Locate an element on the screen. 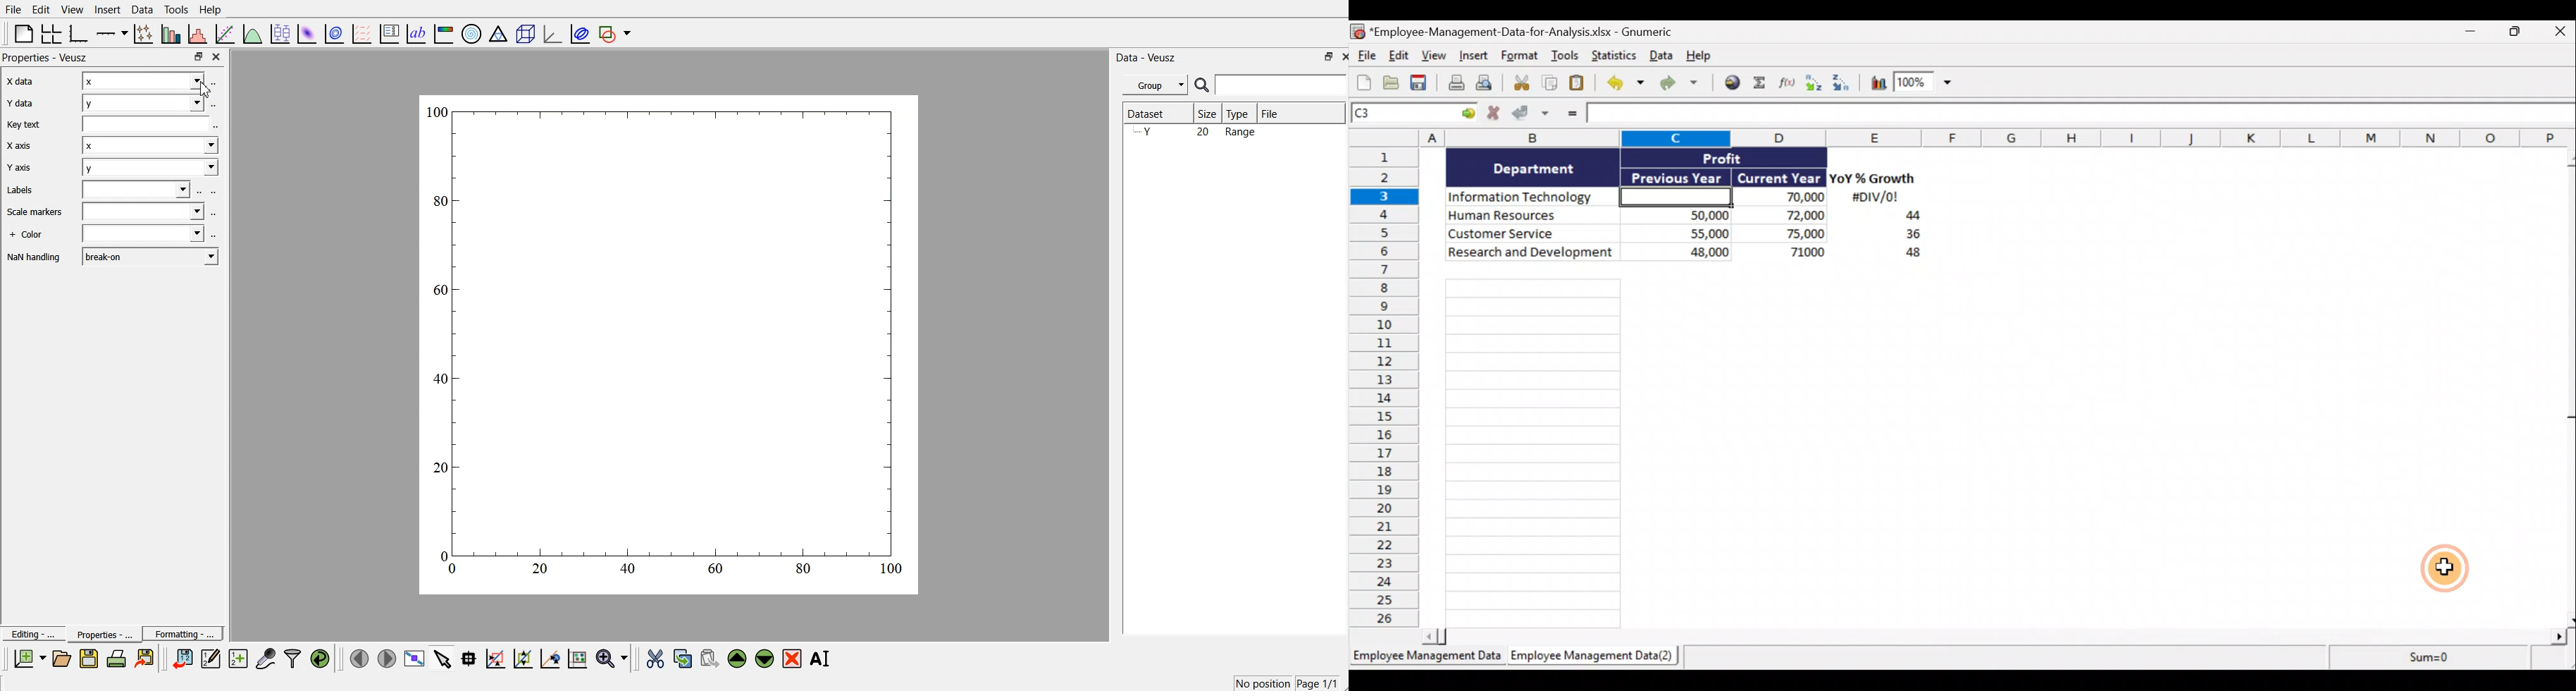 Image resolution: width=2576 pixels, height=700 pixels. Employee Management Data(2) is located at coordinates (1590, 658).